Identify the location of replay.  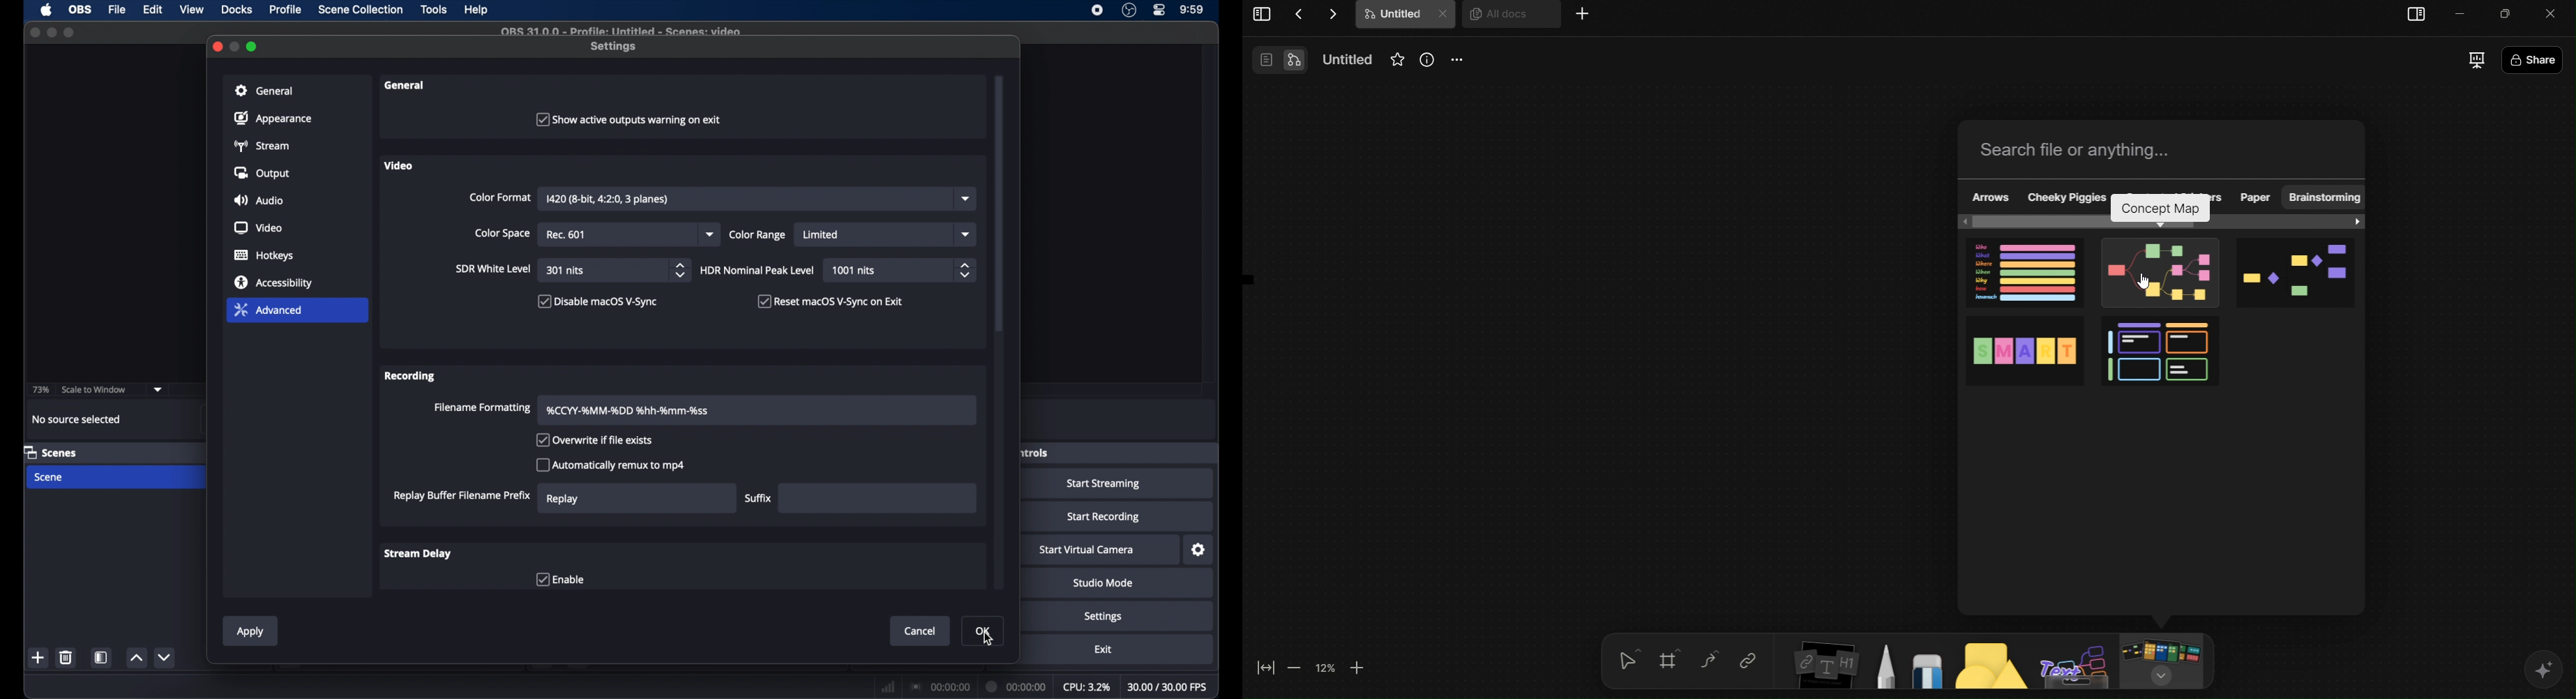
(563, 500).